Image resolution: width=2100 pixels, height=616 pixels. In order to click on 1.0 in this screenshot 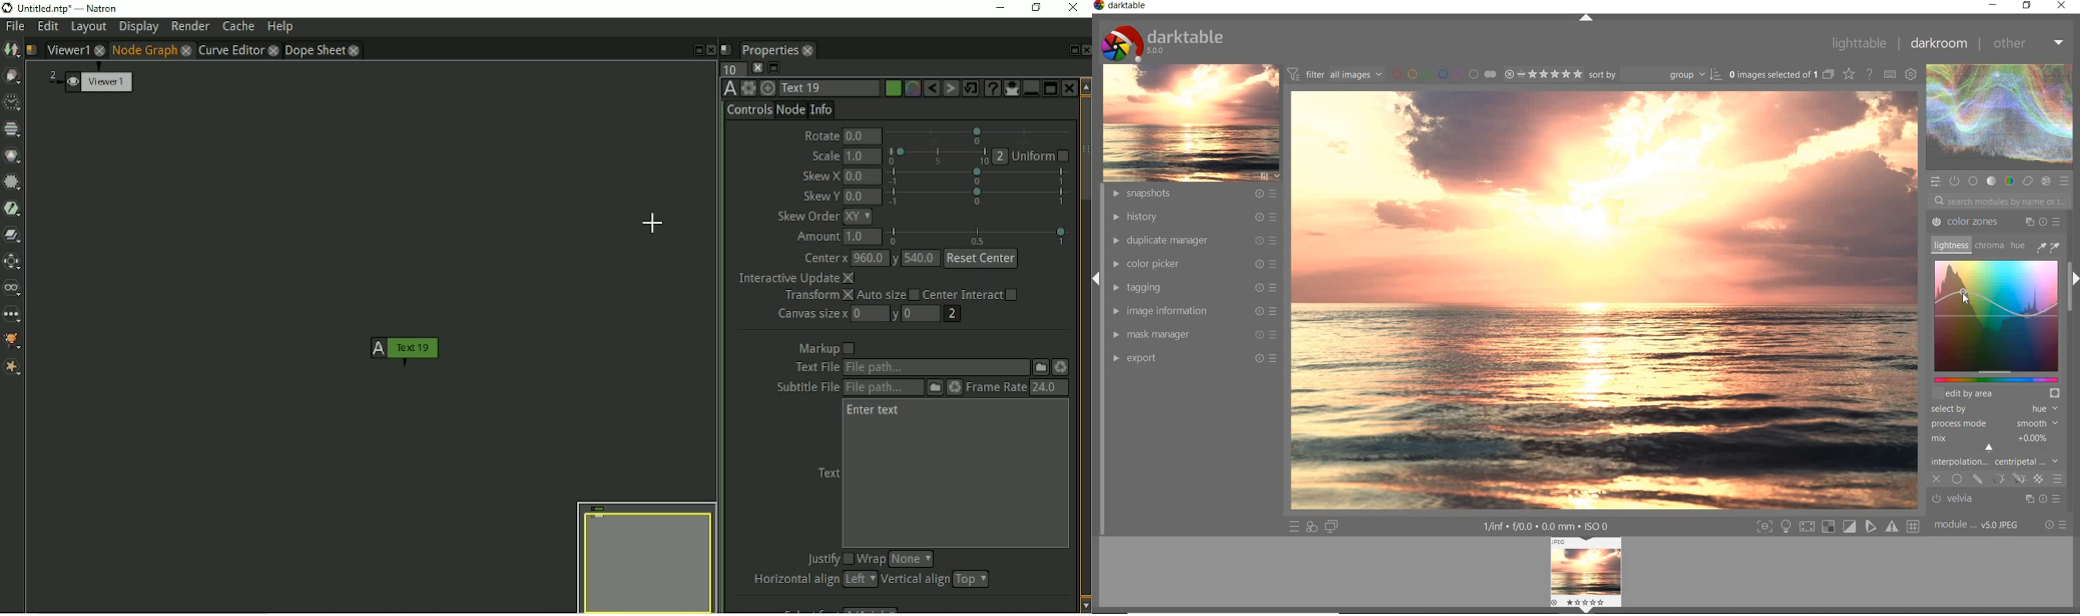, I will do `click(864, 237)`.